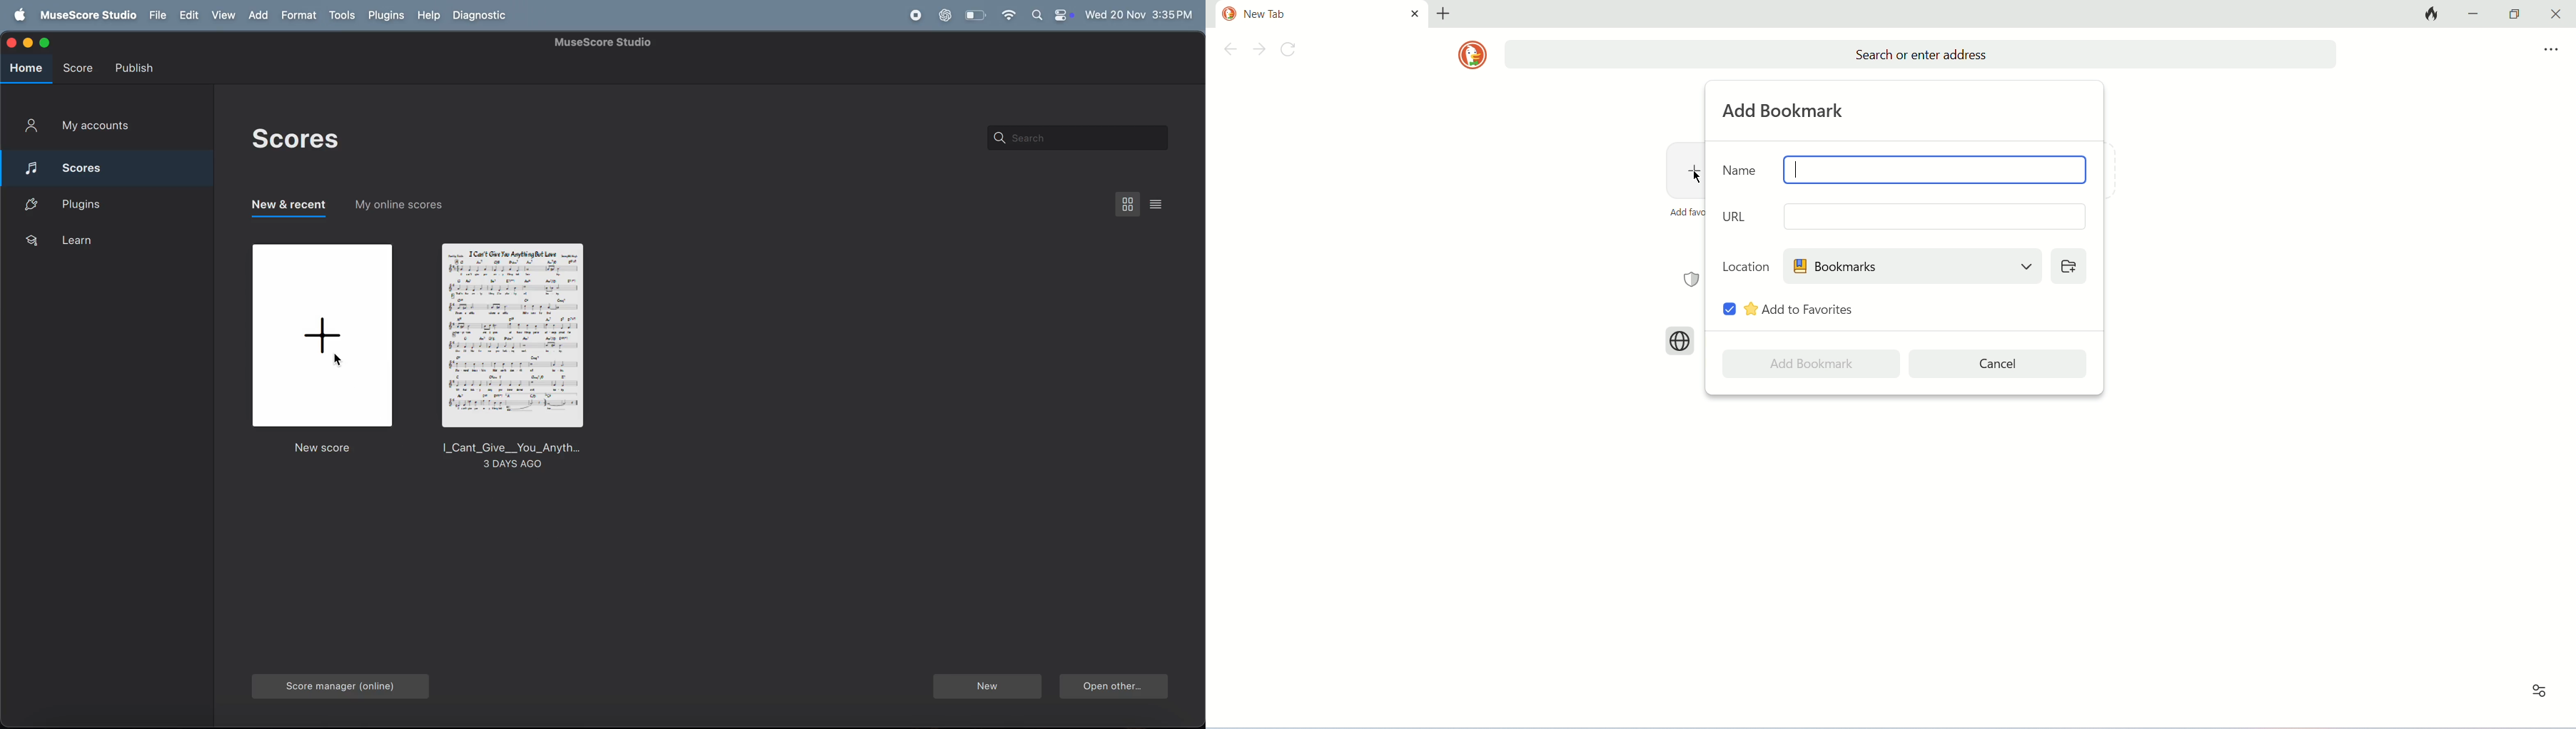 Image resolution: width=2576 pixels, height=756 pixels. I want to click on new score, so click(325, 351).